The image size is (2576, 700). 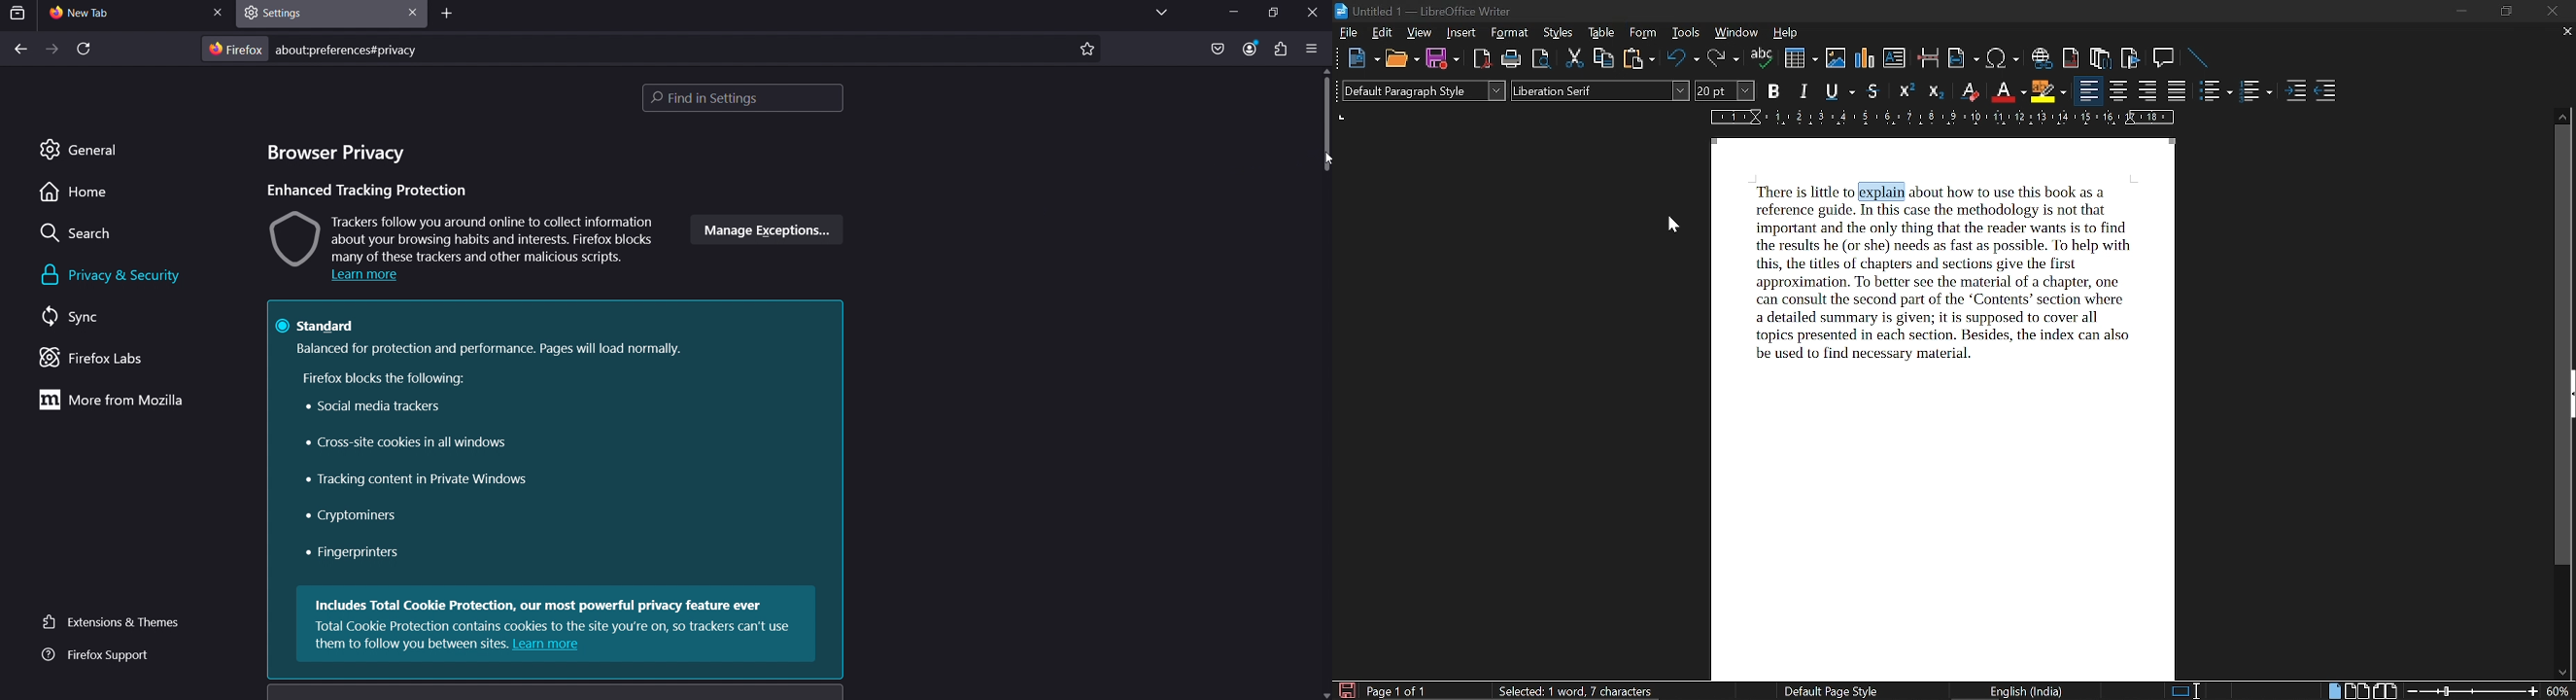 I want to click on move down, so click(x=2562, y=674).